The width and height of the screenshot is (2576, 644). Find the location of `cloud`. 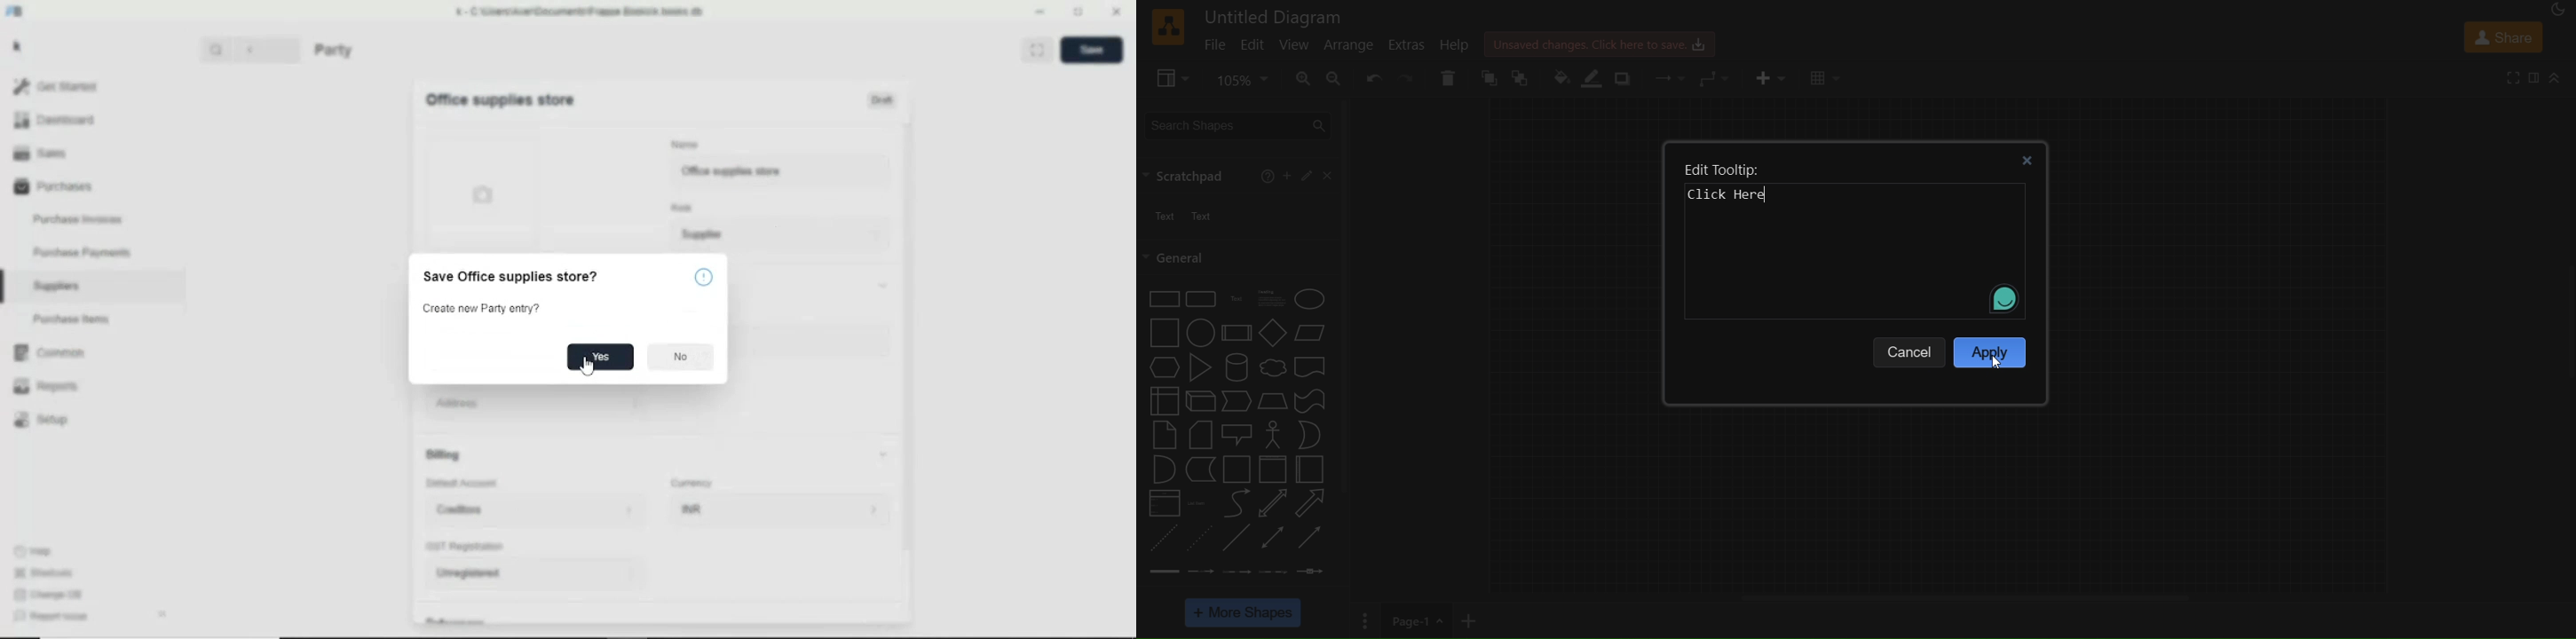

cloud is located at coordinates (1272, 367).